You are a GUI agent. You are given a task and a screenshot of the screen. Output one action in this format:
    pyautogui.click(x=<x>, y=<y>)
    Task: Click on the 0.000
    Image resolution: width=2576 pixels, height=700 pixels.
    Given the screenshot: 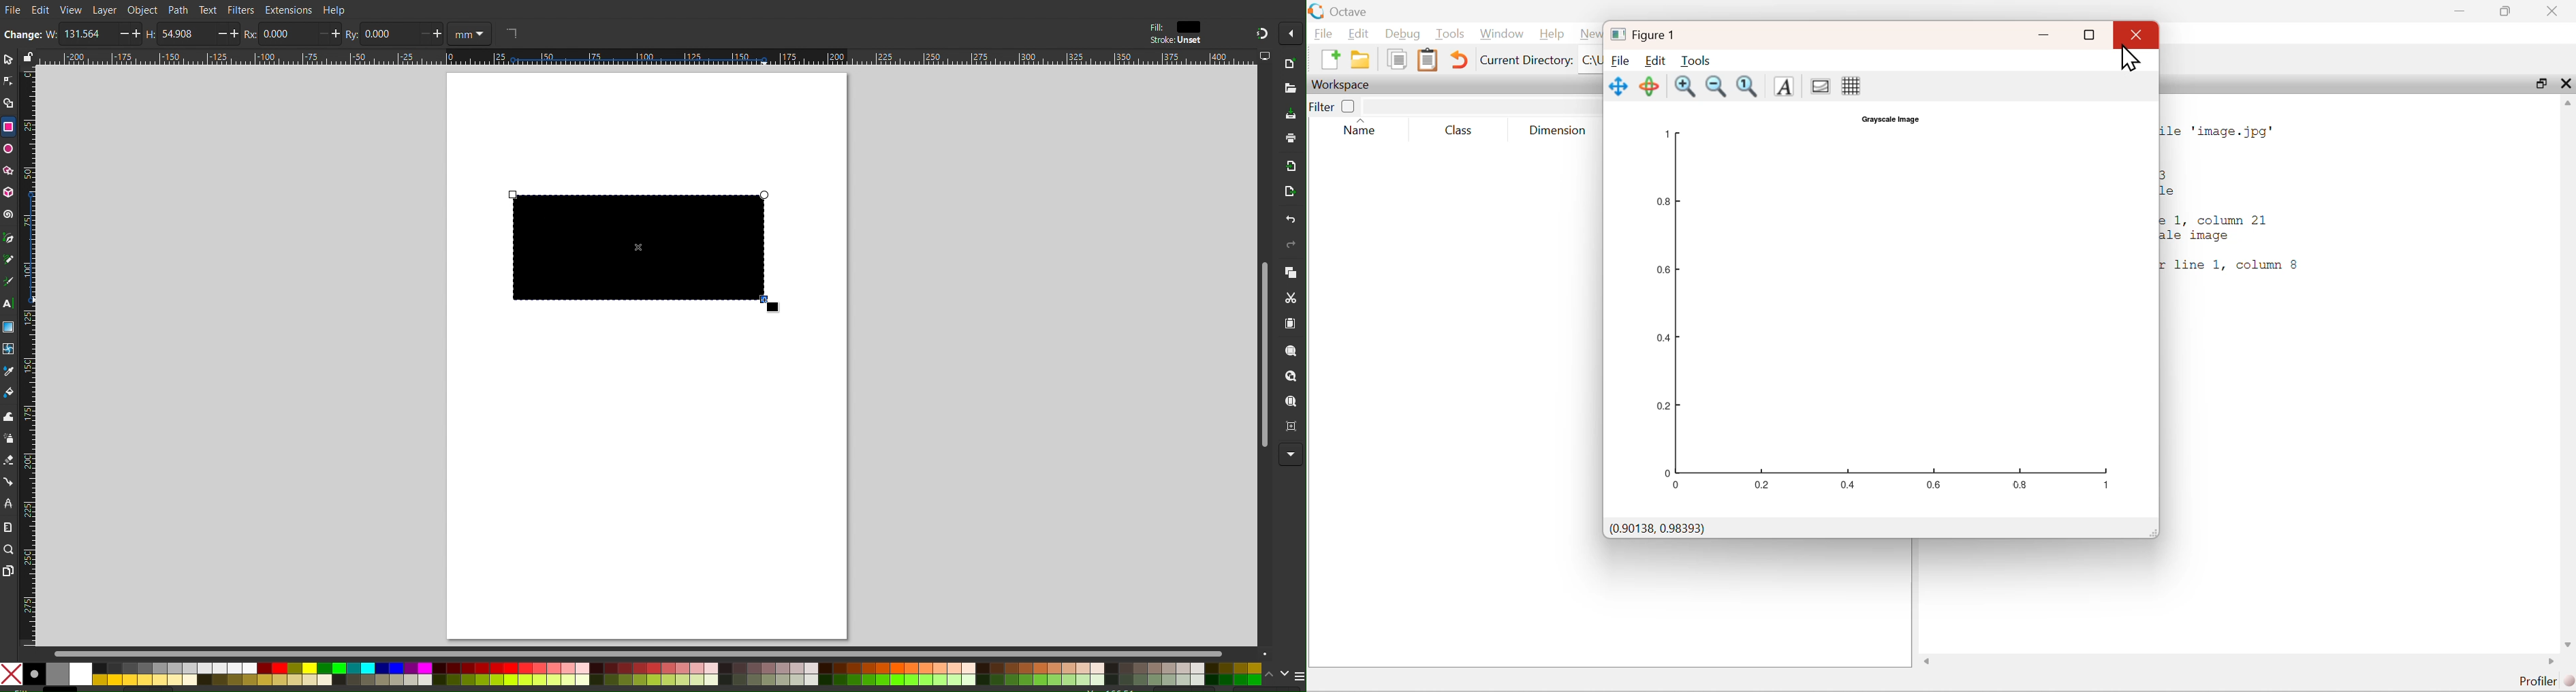 What is the action you would take?
    pyautogui.click(x=287, y=35)
    